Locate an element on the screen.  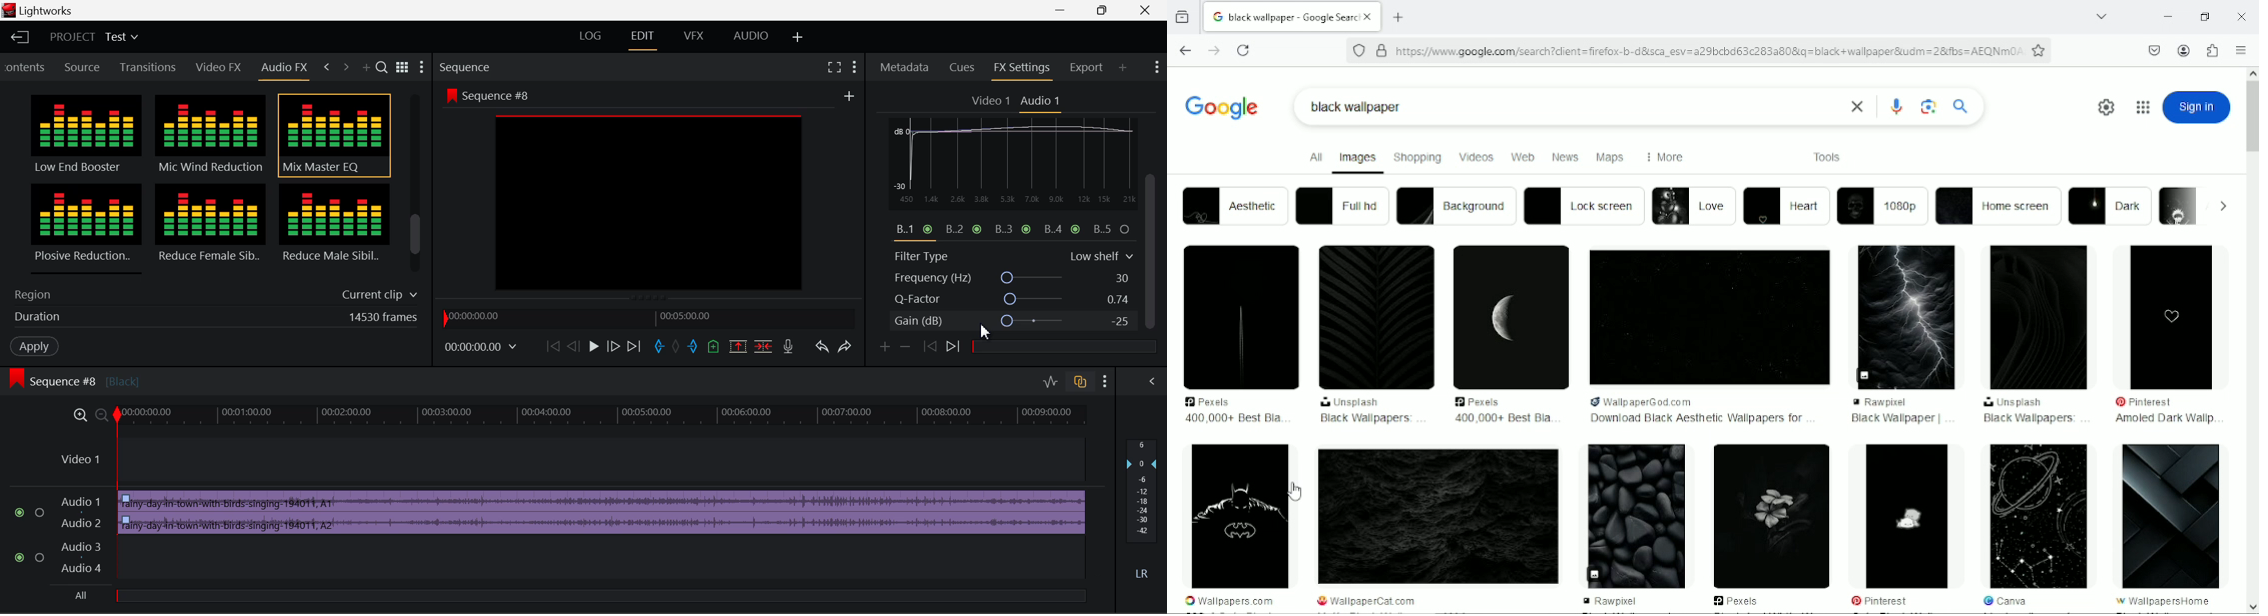
Restore Down is located at coordinates (1066, 10).